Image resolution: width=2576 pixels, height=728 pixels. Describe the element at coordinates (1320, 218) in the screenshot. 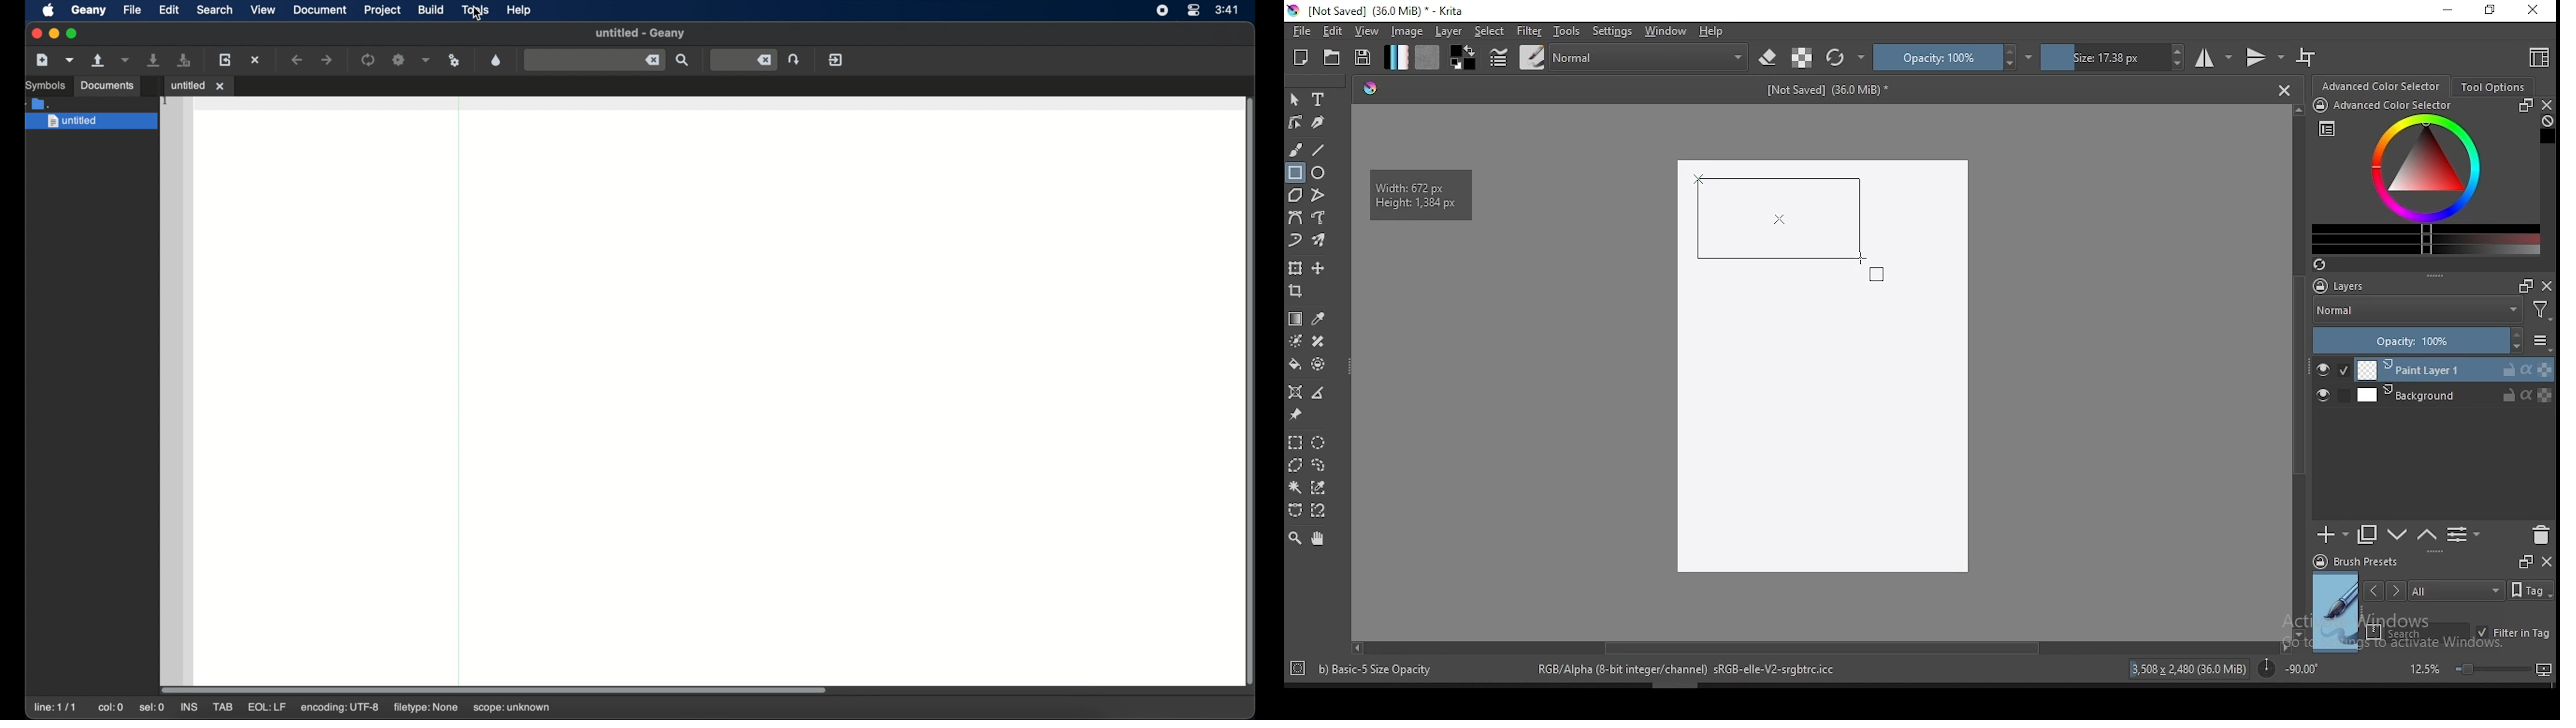

I see `freehand path tool` at that location.